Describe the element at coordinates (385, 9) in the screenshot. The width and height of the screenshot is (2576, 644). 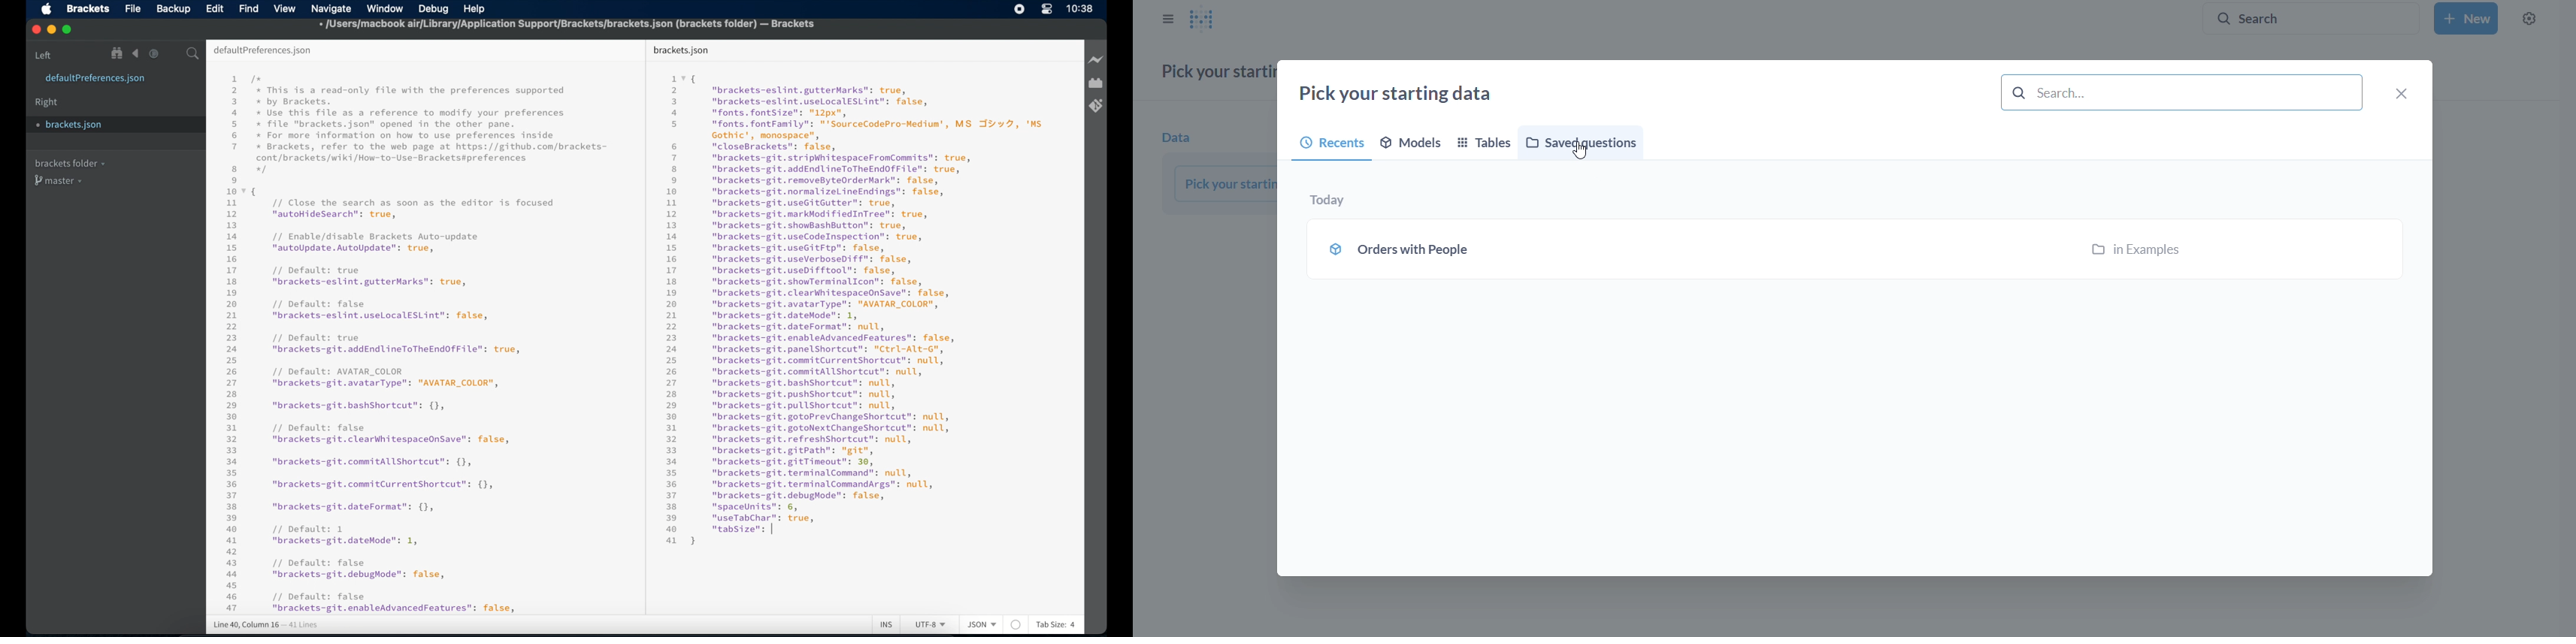
I see `window` at that location.